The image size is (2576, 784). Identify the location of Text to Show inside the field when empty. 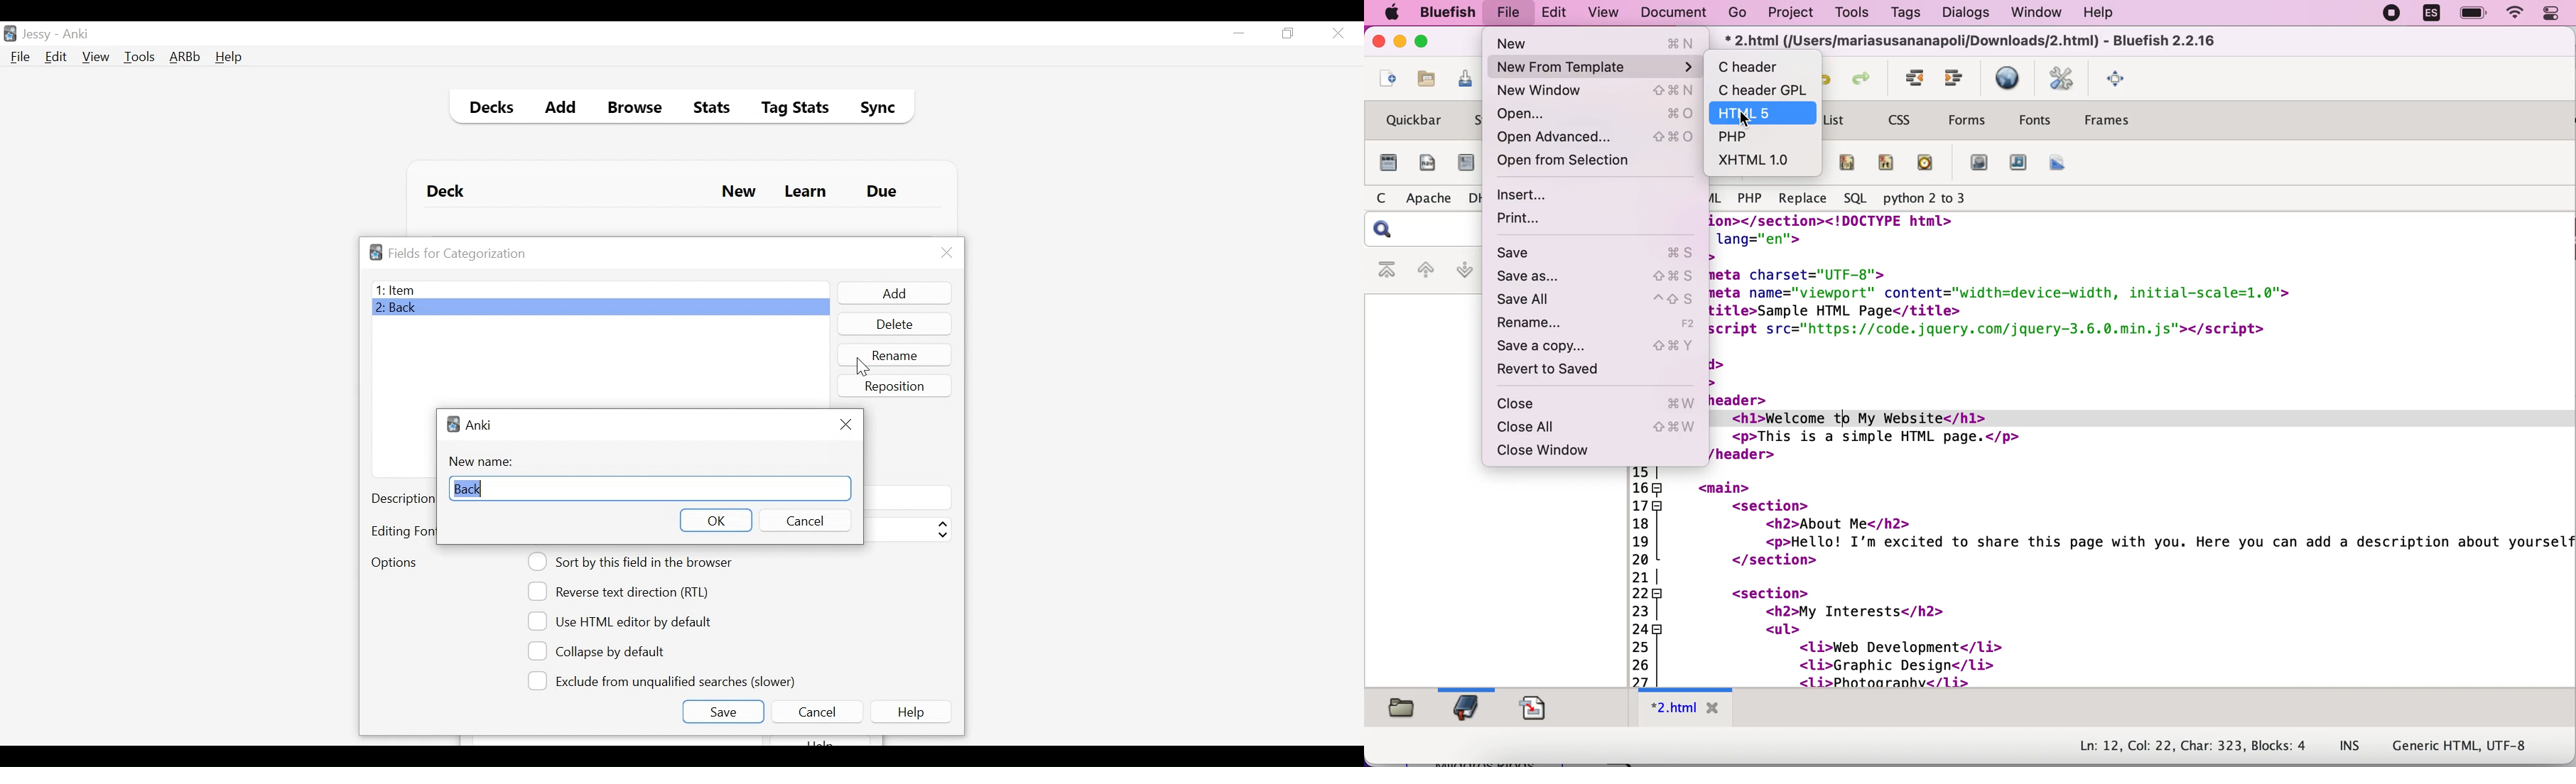
(907, 497).